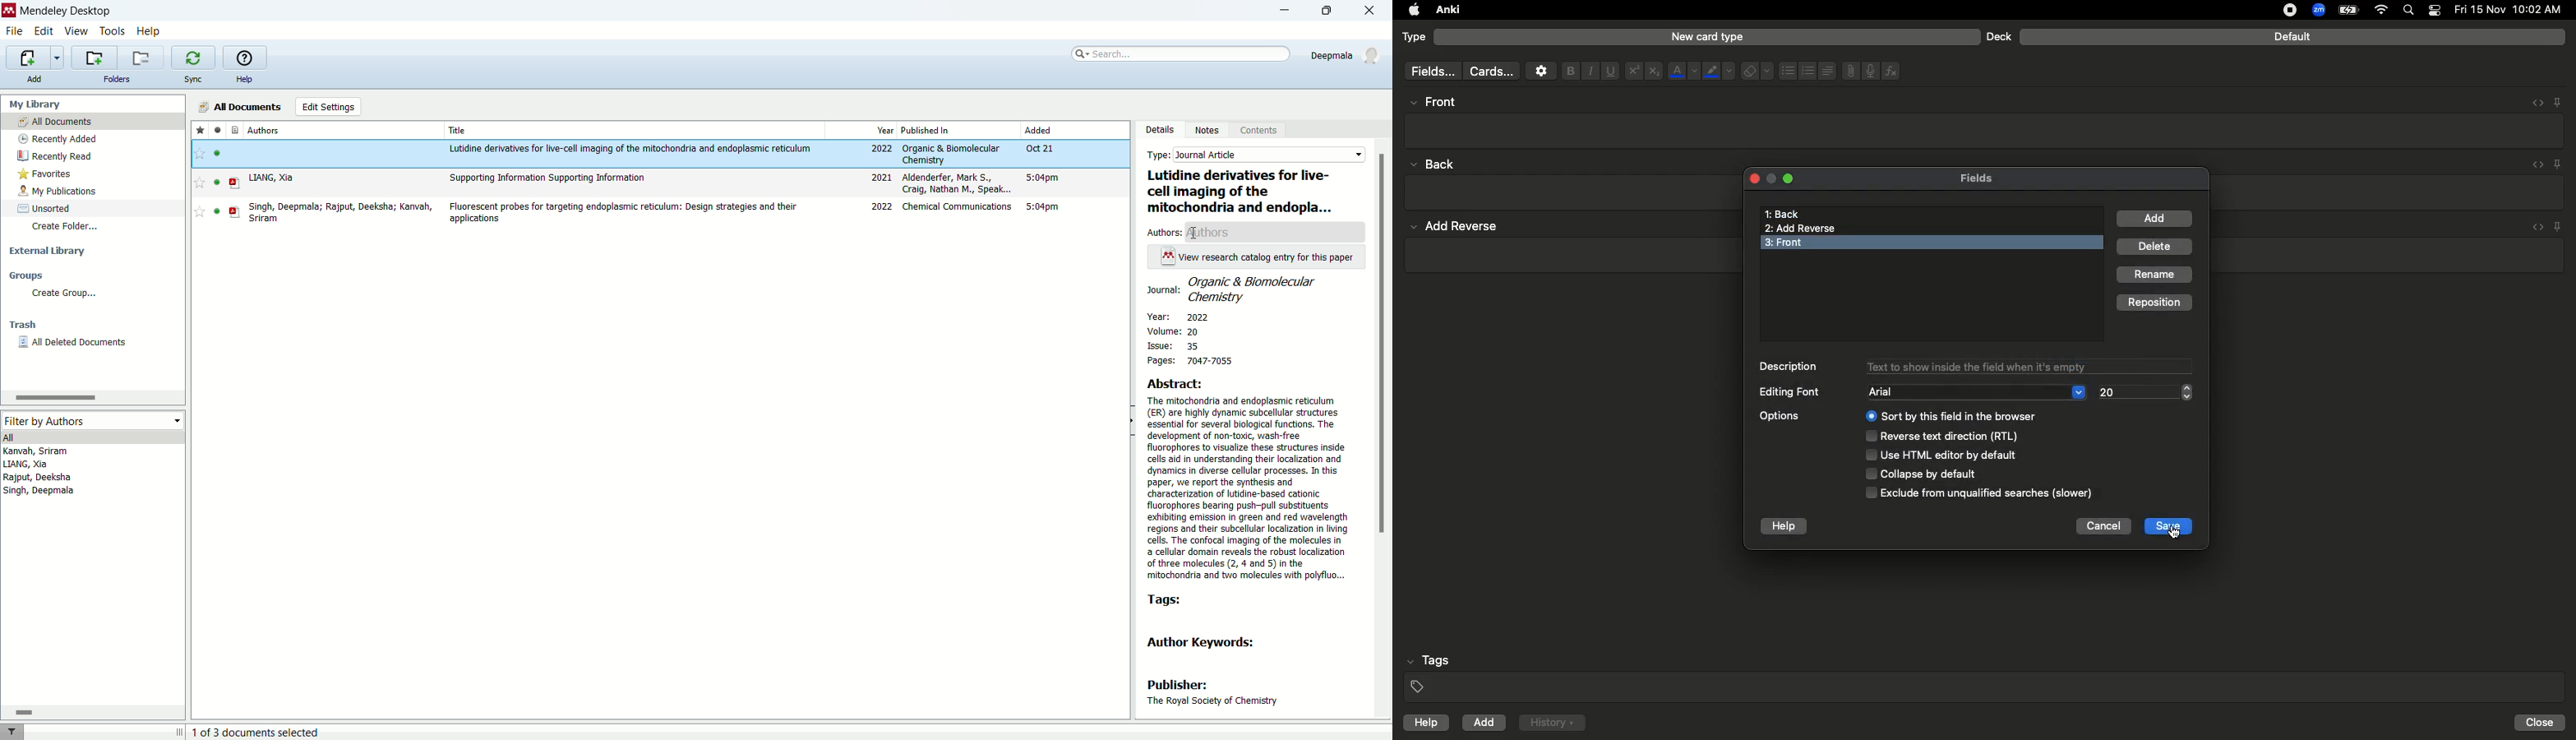  What do you see at coordinates (1848, 71) in the screenshot?
I see `File` at bounding box center [1848, 71].